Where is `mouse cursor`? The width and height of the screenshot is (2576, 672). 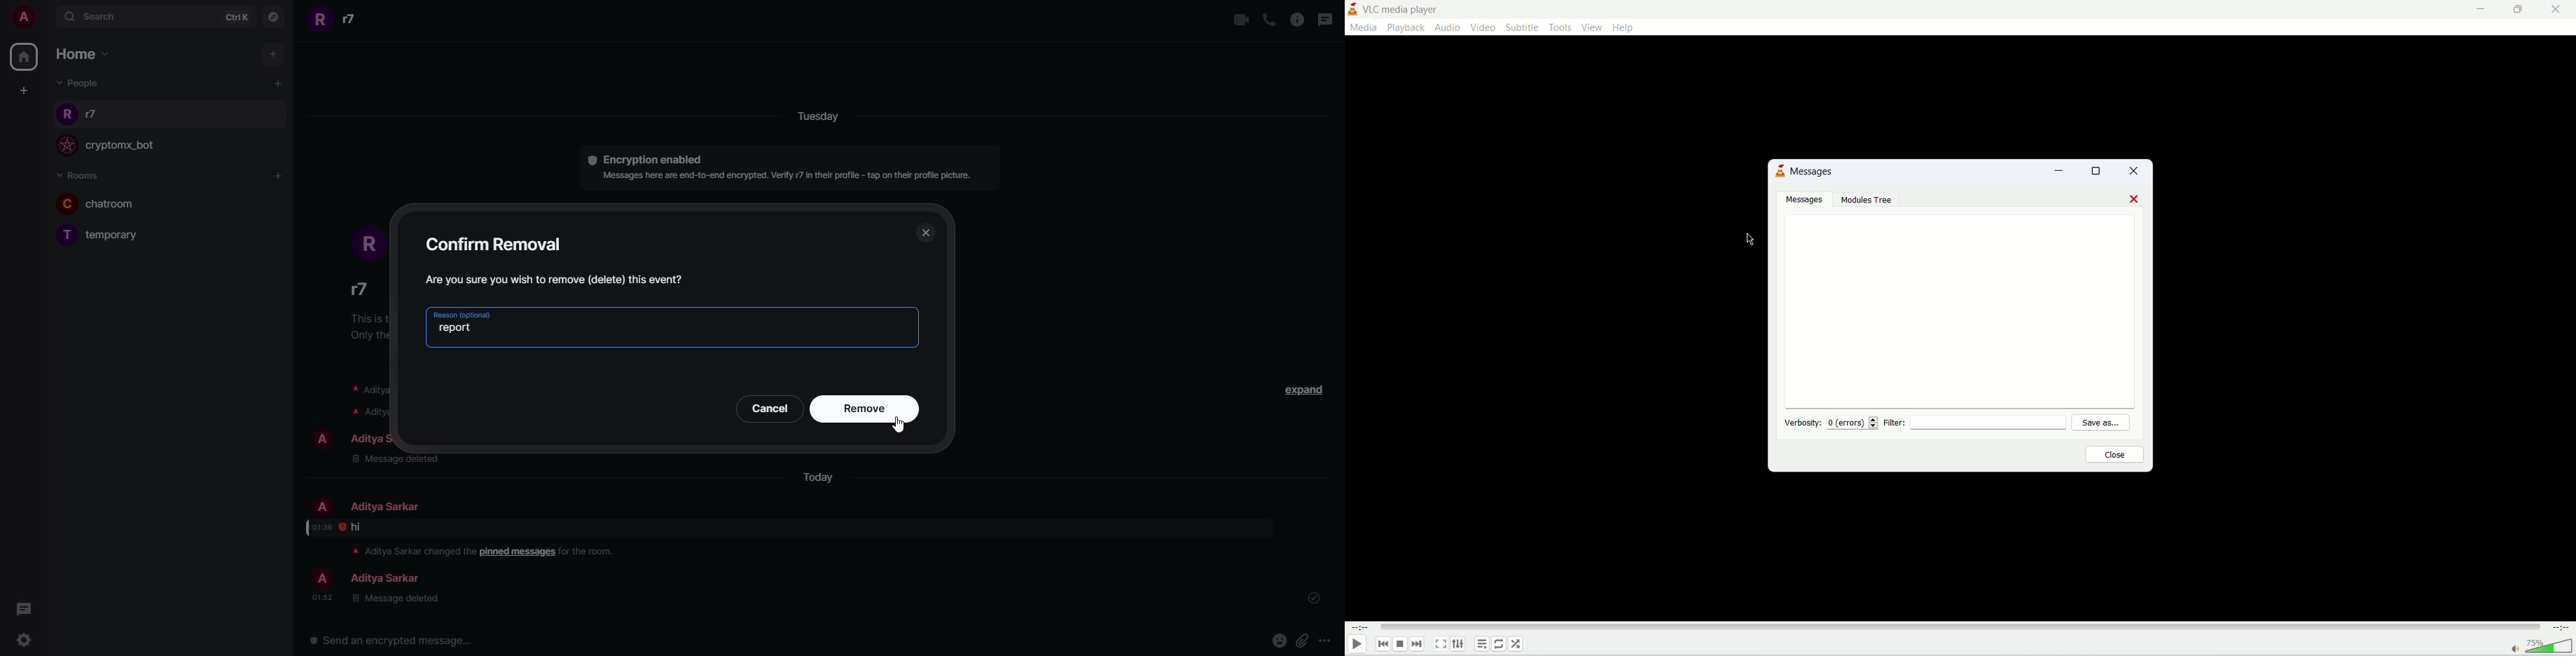
mouse cursor is located at coordinates (1748, 239).